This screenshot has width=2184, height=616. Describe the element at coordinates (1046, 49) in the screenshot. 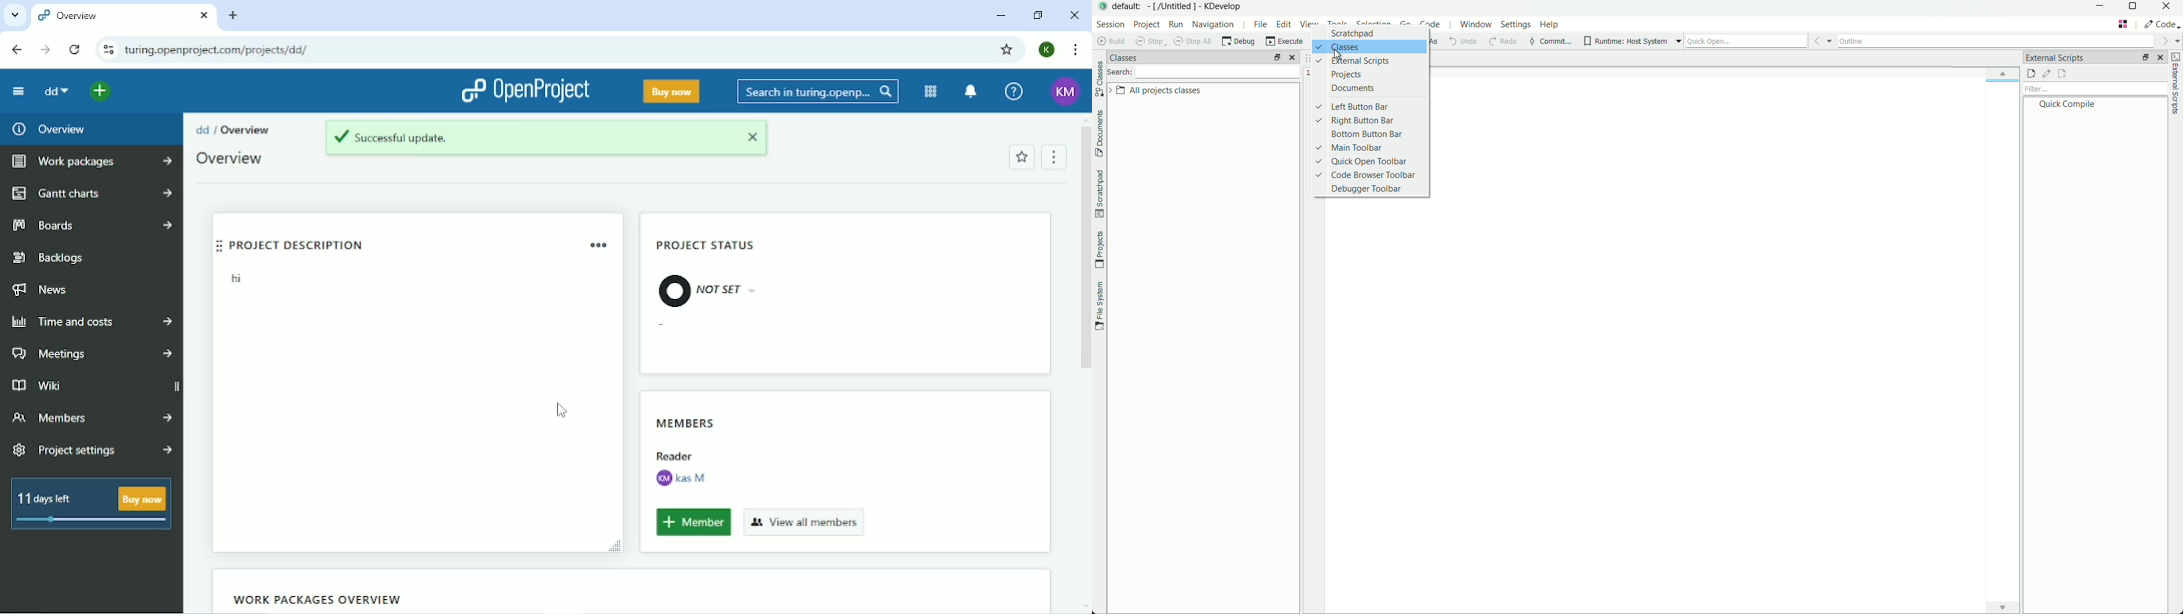

I see `Account` at that location.